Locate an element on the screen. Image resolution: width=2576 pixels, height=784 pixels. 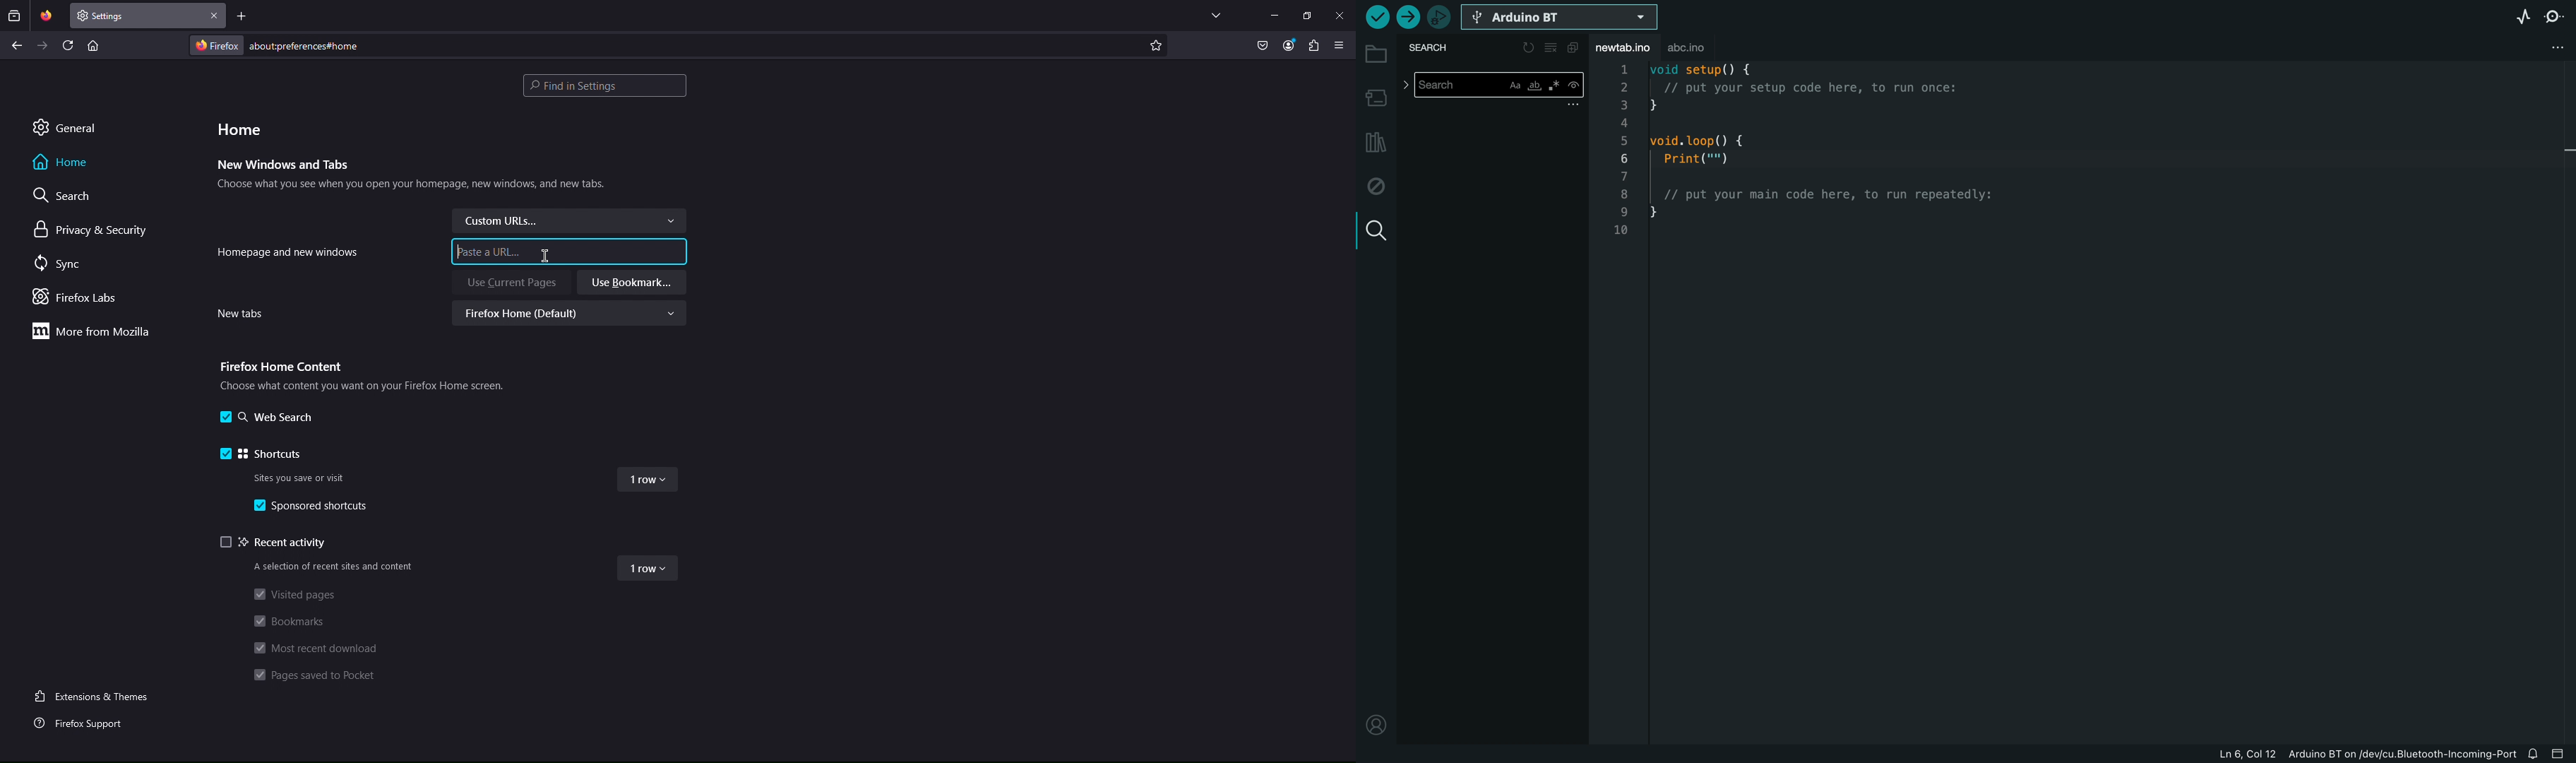
New Tab is located at coordinates (138, 16).